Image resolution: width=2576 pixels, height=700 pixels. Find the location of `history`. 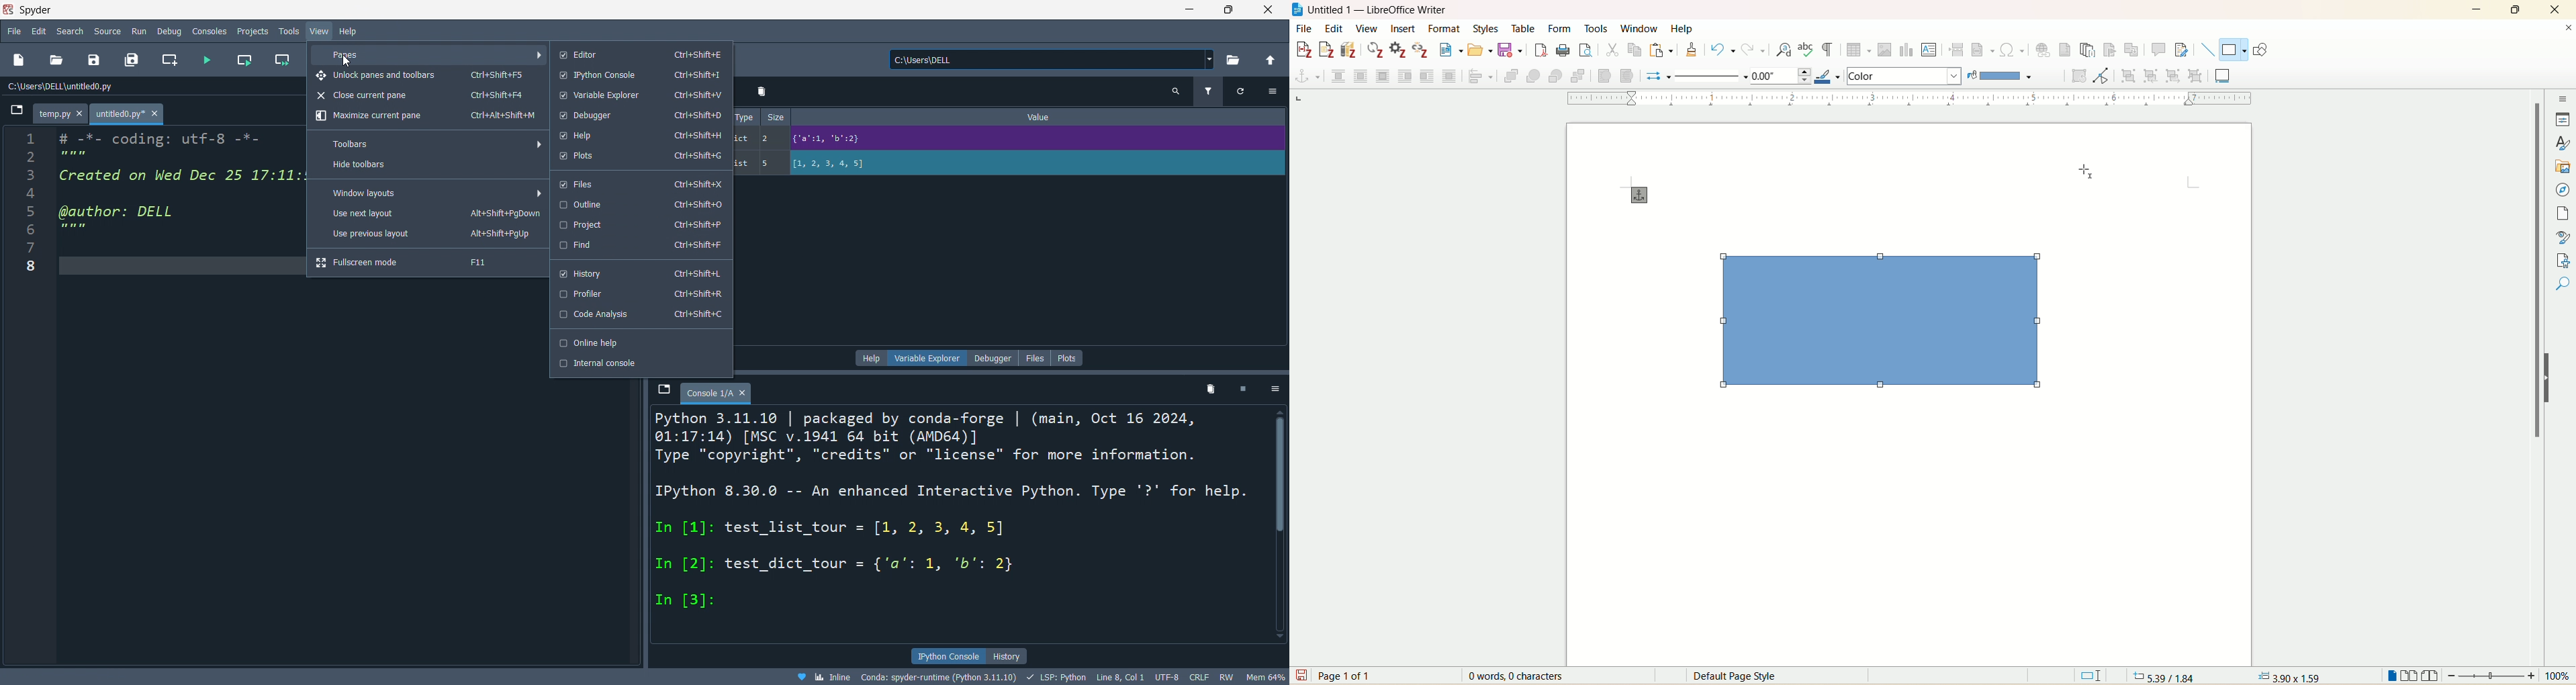

history is located at coordinates (639, 271).